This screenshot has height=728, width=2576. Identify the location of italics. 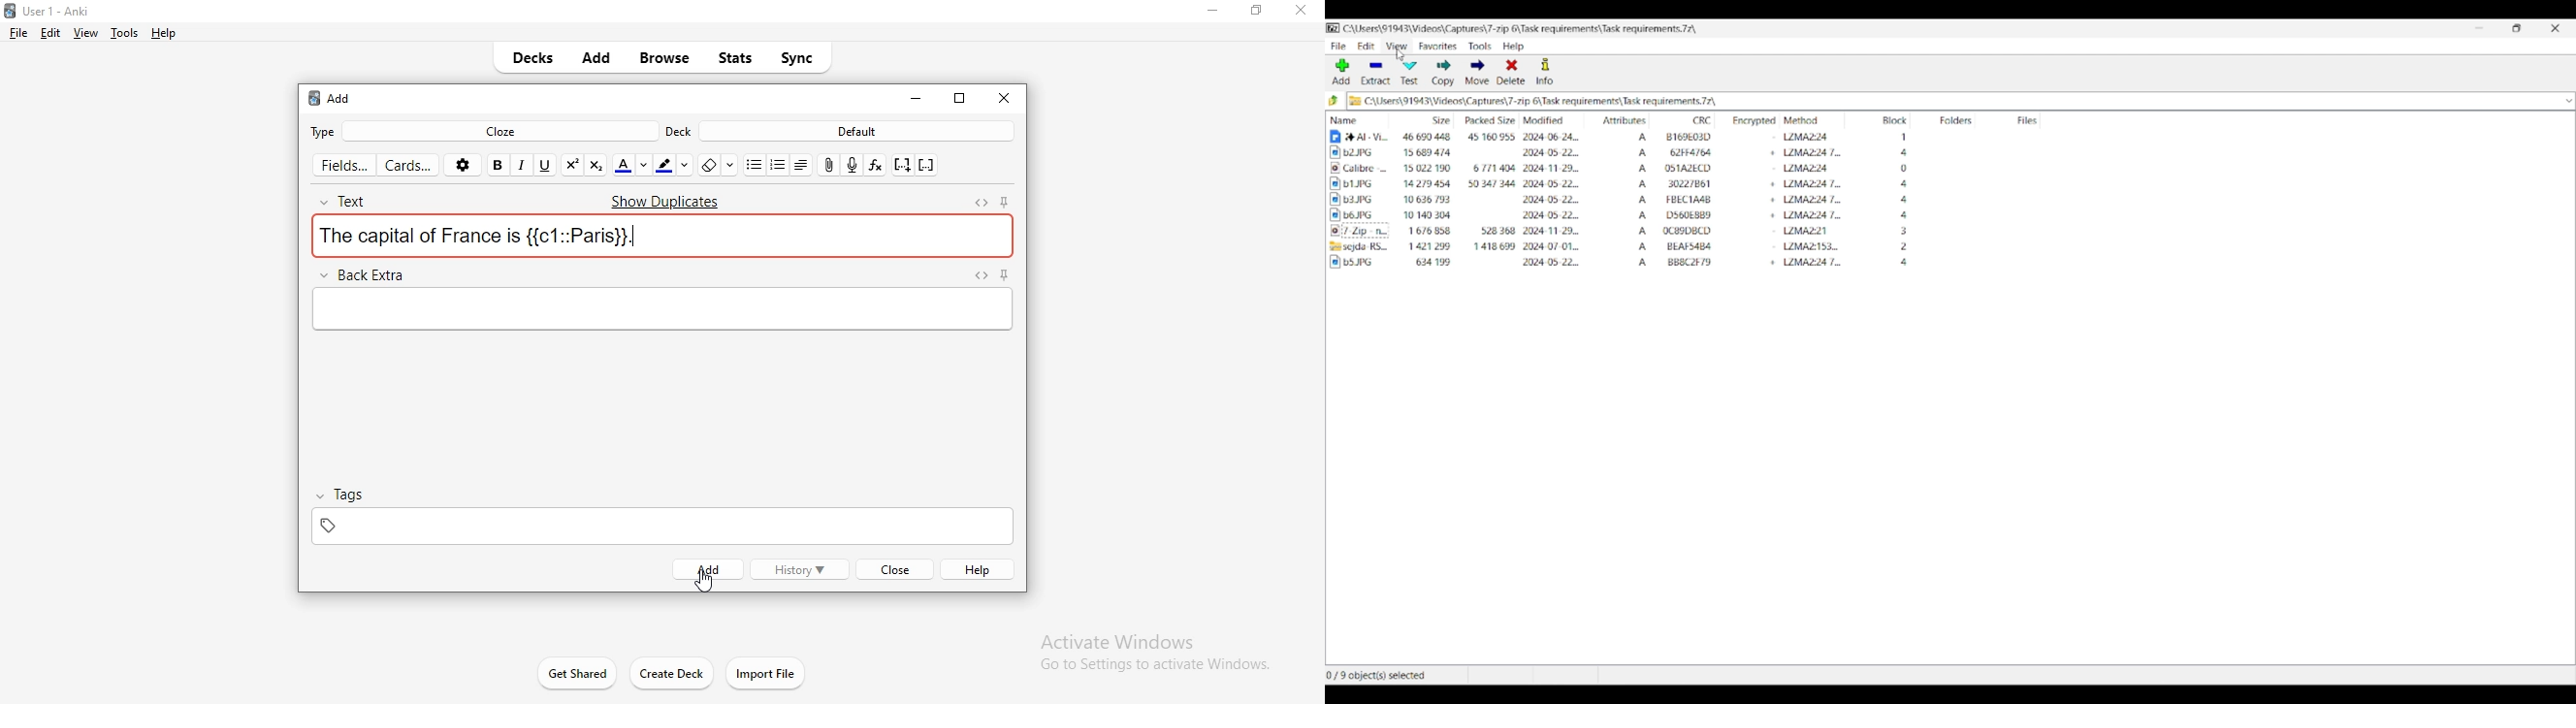
(524, 165).